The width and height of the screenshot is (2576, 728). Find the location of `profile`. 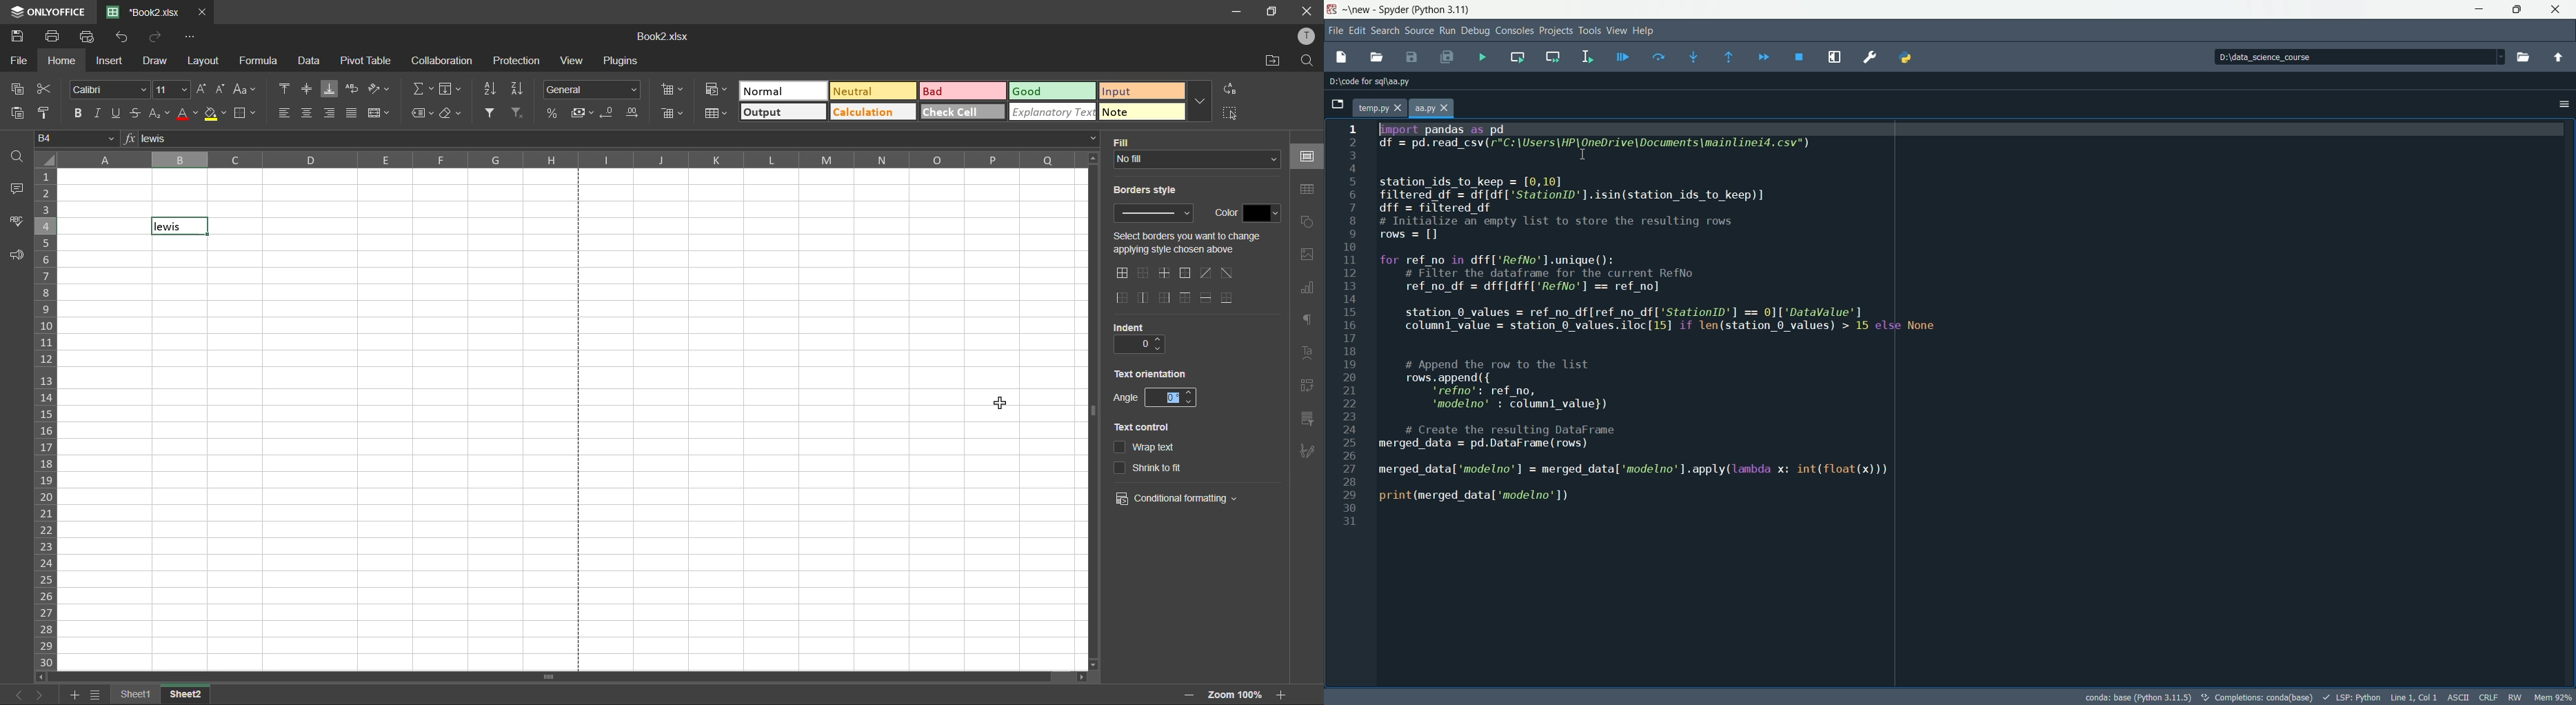

profile is located at coordinates (1304, 37).